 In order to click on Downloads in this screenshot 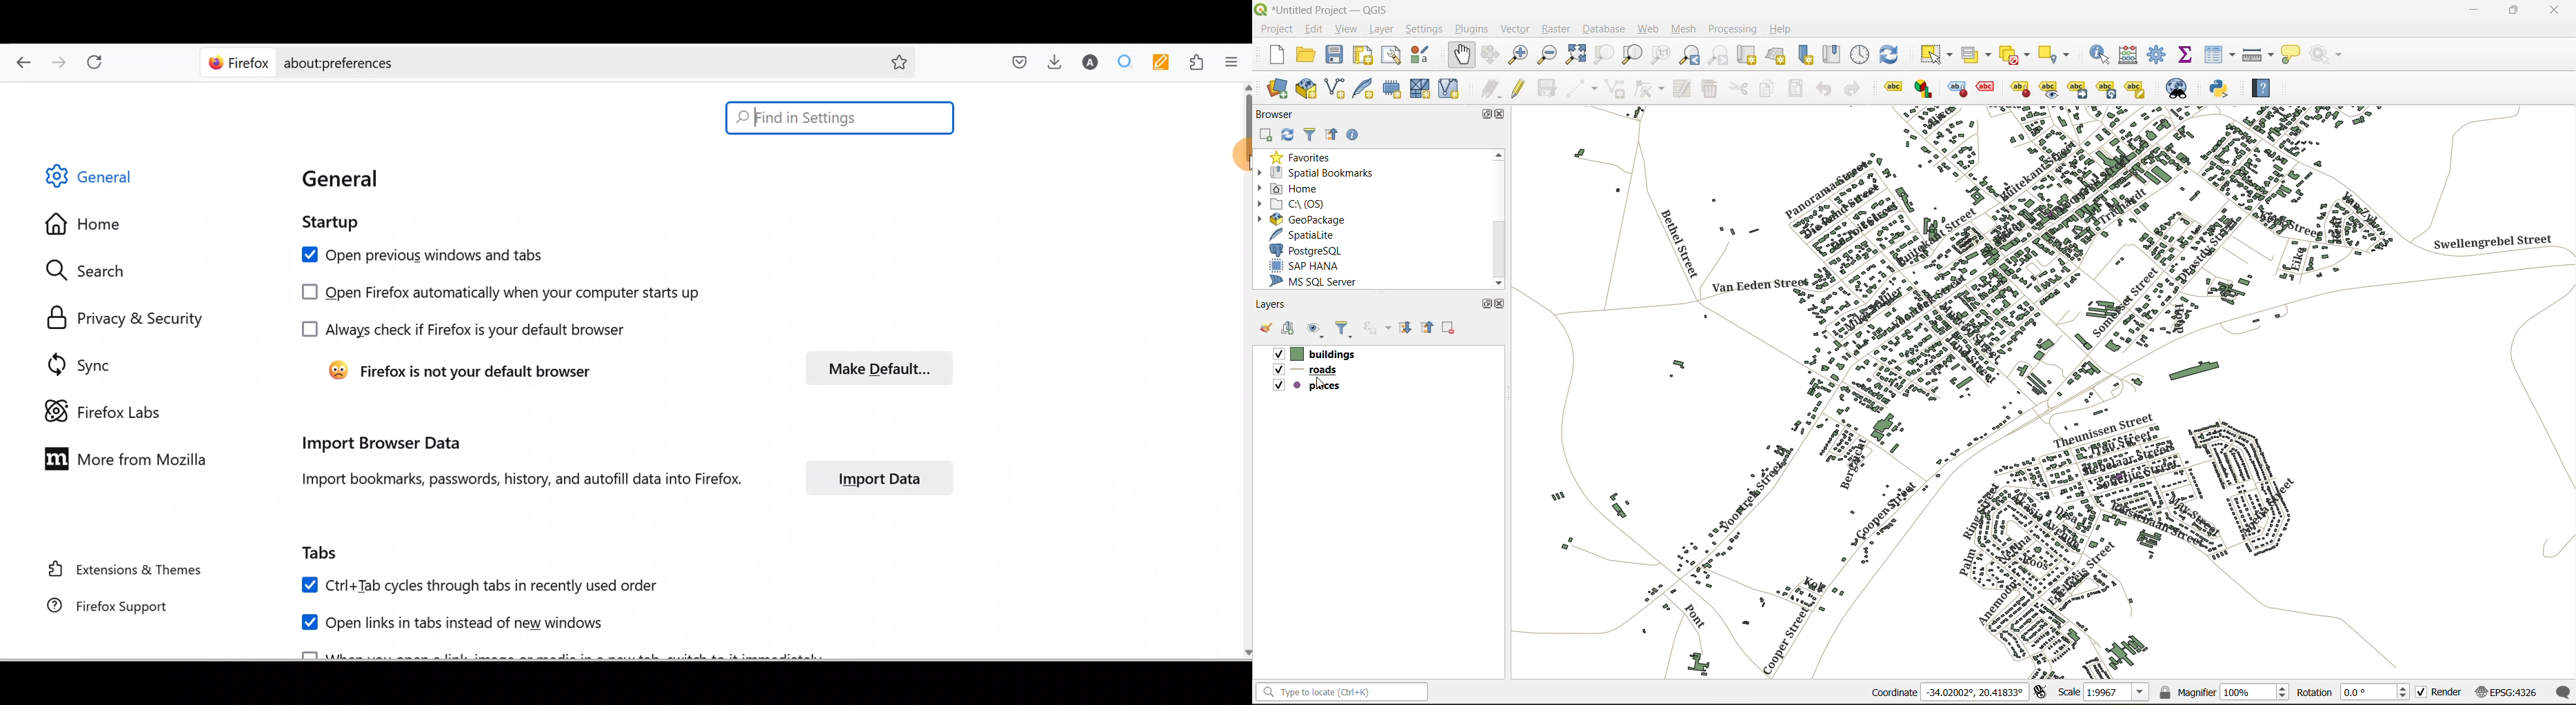, I will do `click(1052, 61)`.